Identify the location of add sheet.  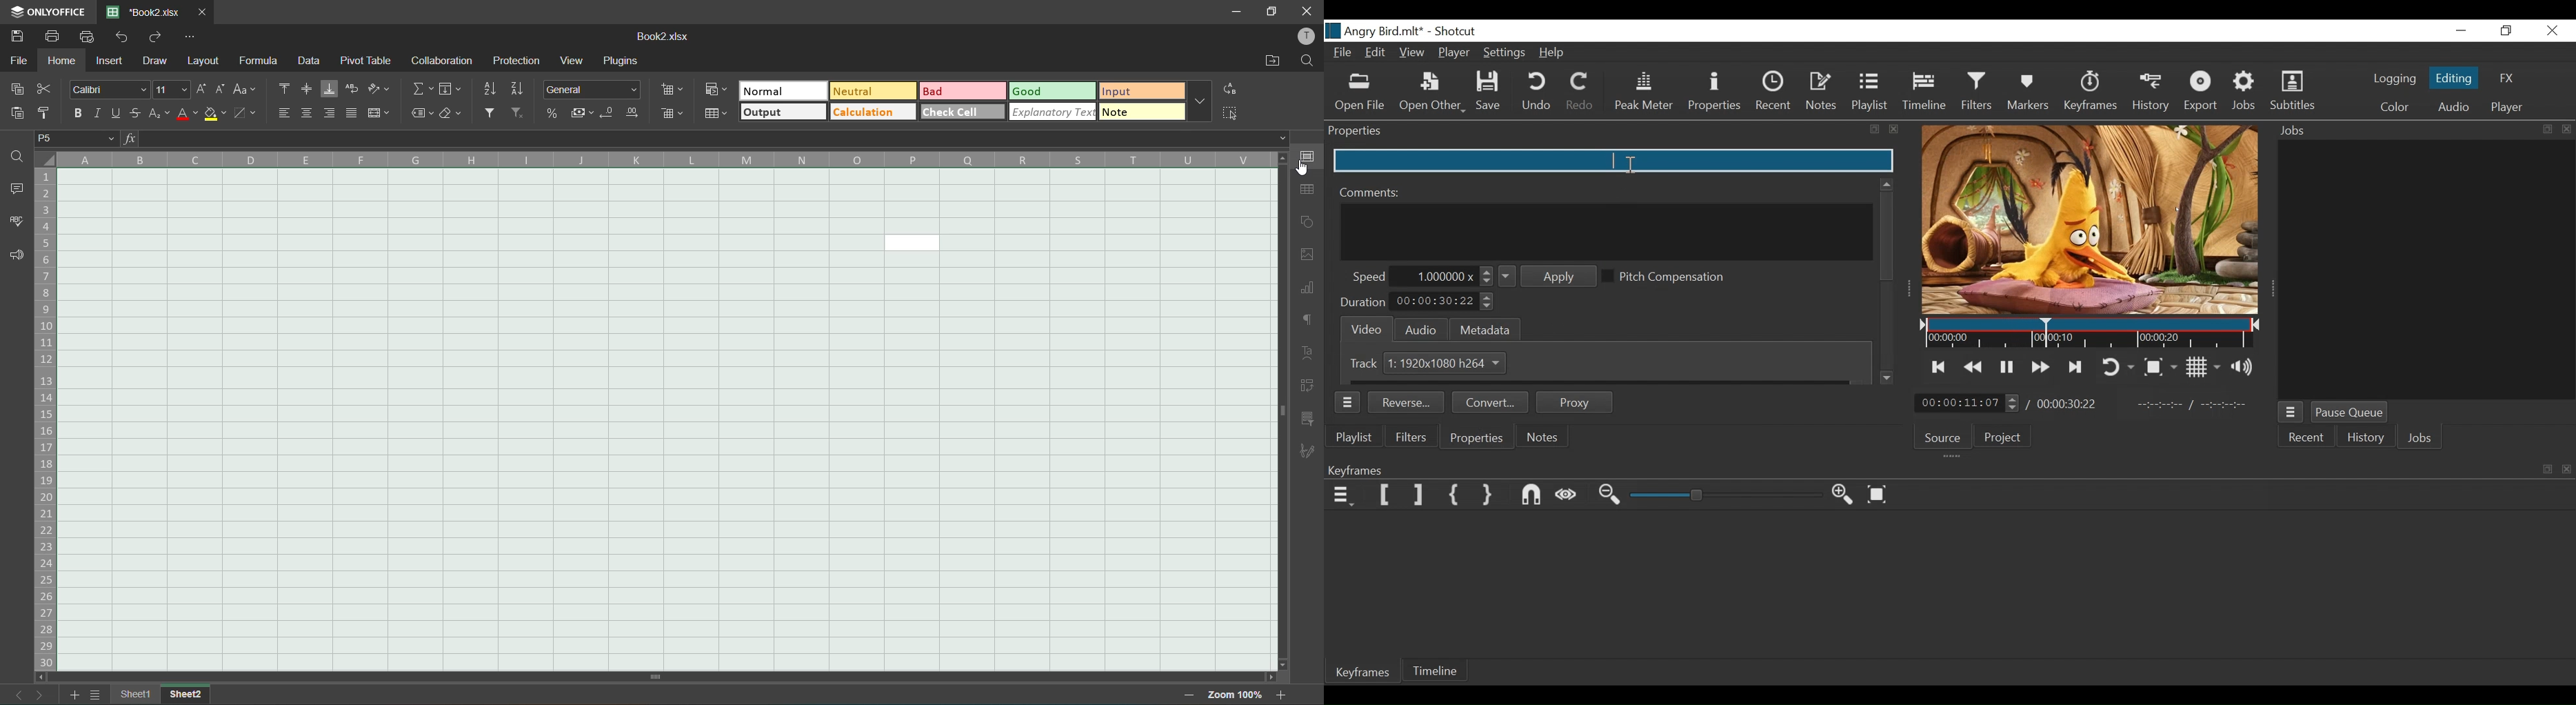
(73, 695).